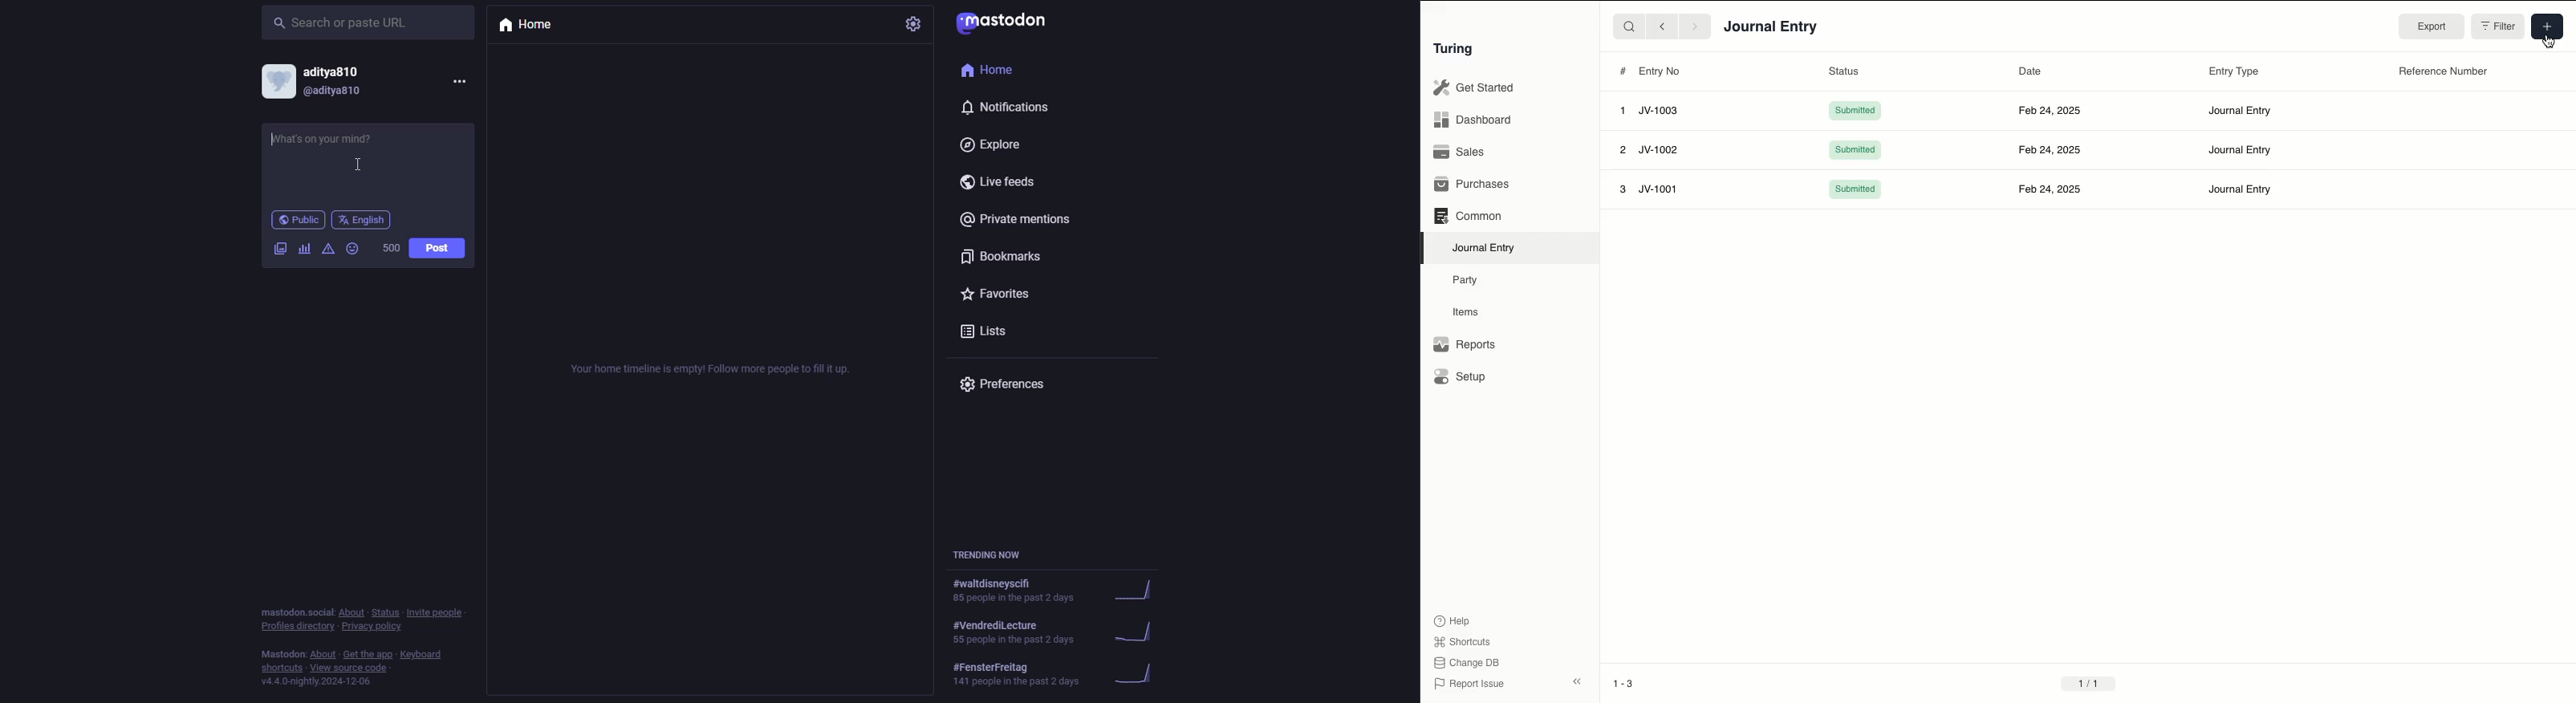 The height and width of the screenshot is (728, 2576). What do you see at coordinates (458, 81) in the screenshot?
I see `more` at bounding box center [458, 81].